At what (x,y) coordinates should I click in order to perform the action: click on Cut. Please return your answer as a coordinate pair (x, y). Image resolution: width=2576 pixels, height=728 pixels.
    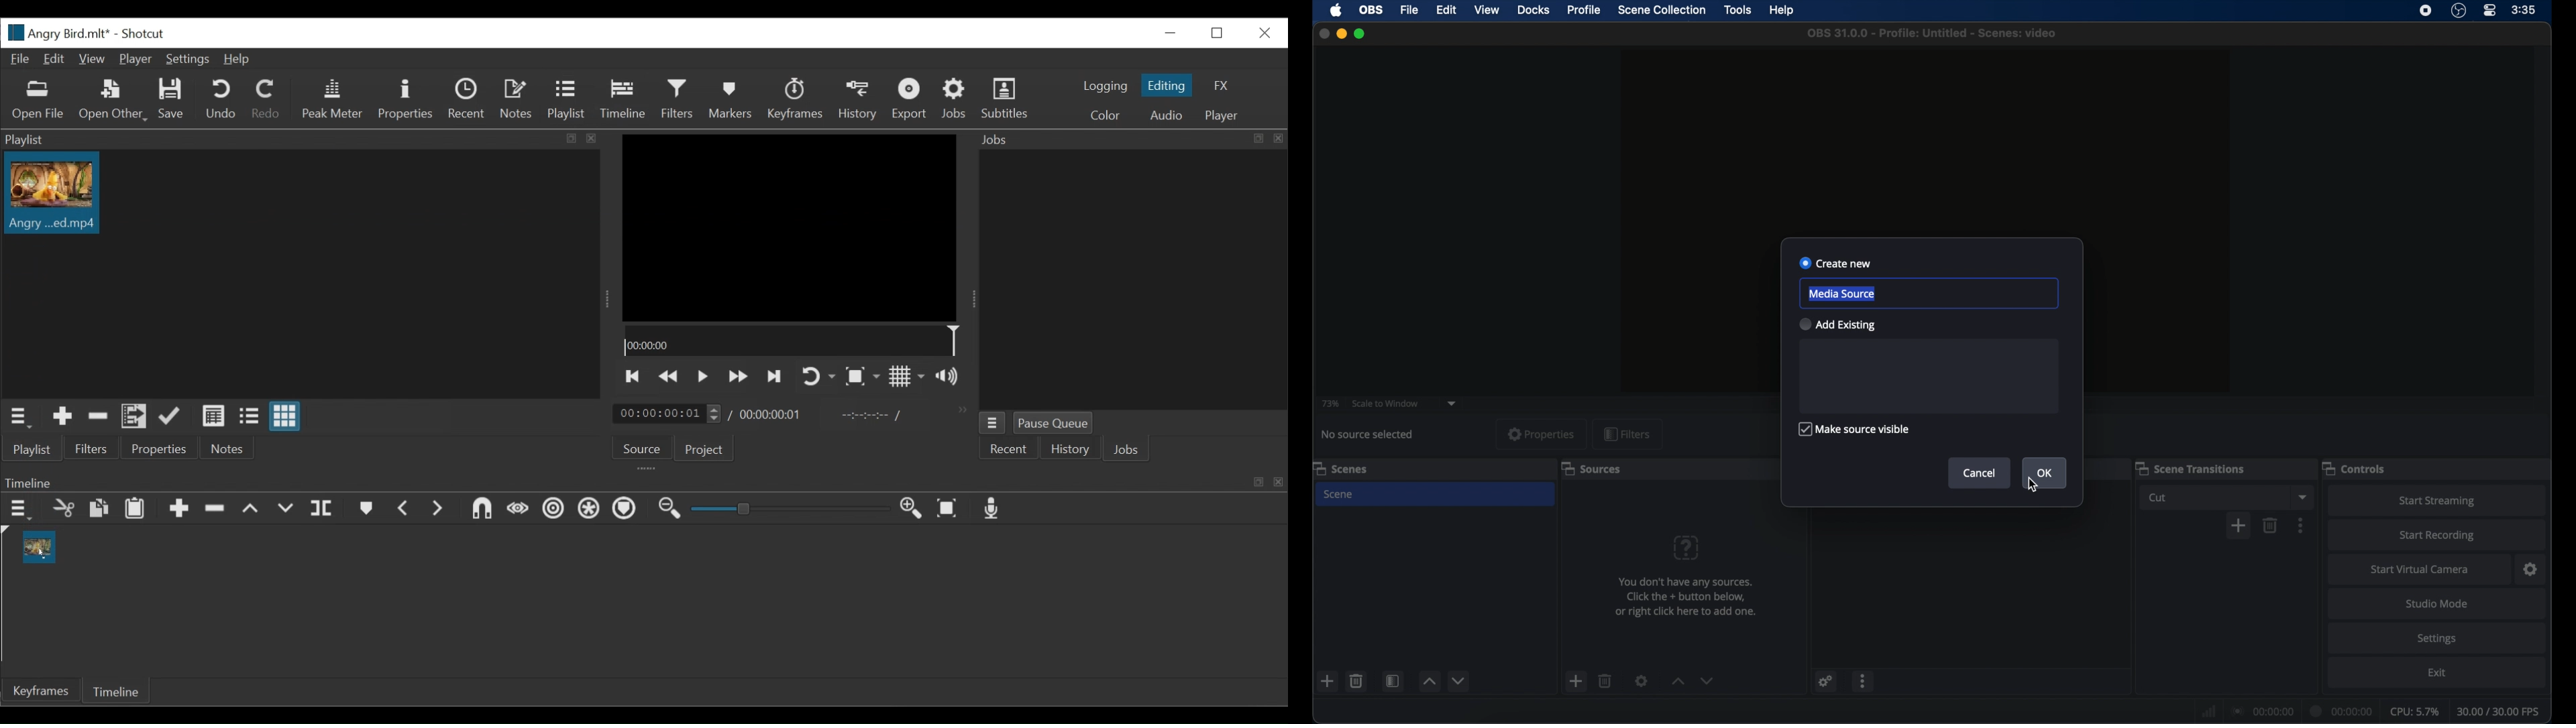
    Looking at the image, I should click on (63, 507).